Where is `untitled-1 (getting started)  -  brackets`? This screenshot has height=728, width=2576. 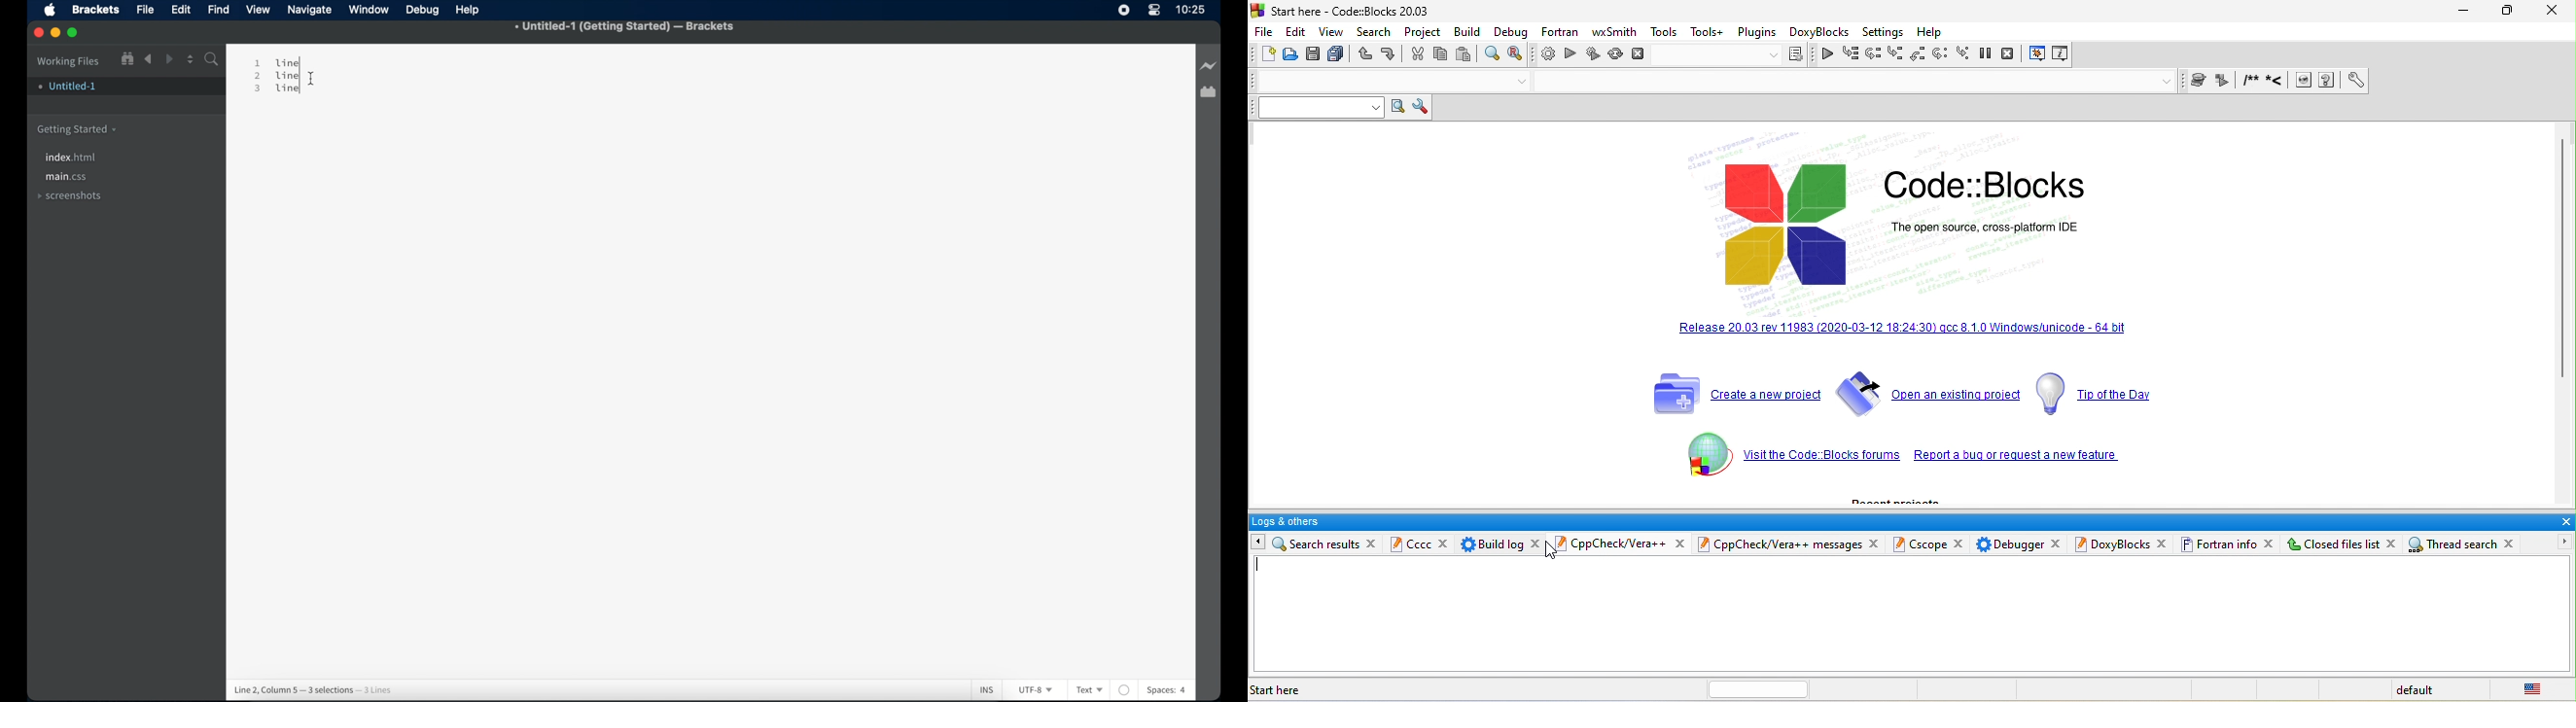 untitled-1 (getting started)  -  brackets is located at coordinates (625, 27).